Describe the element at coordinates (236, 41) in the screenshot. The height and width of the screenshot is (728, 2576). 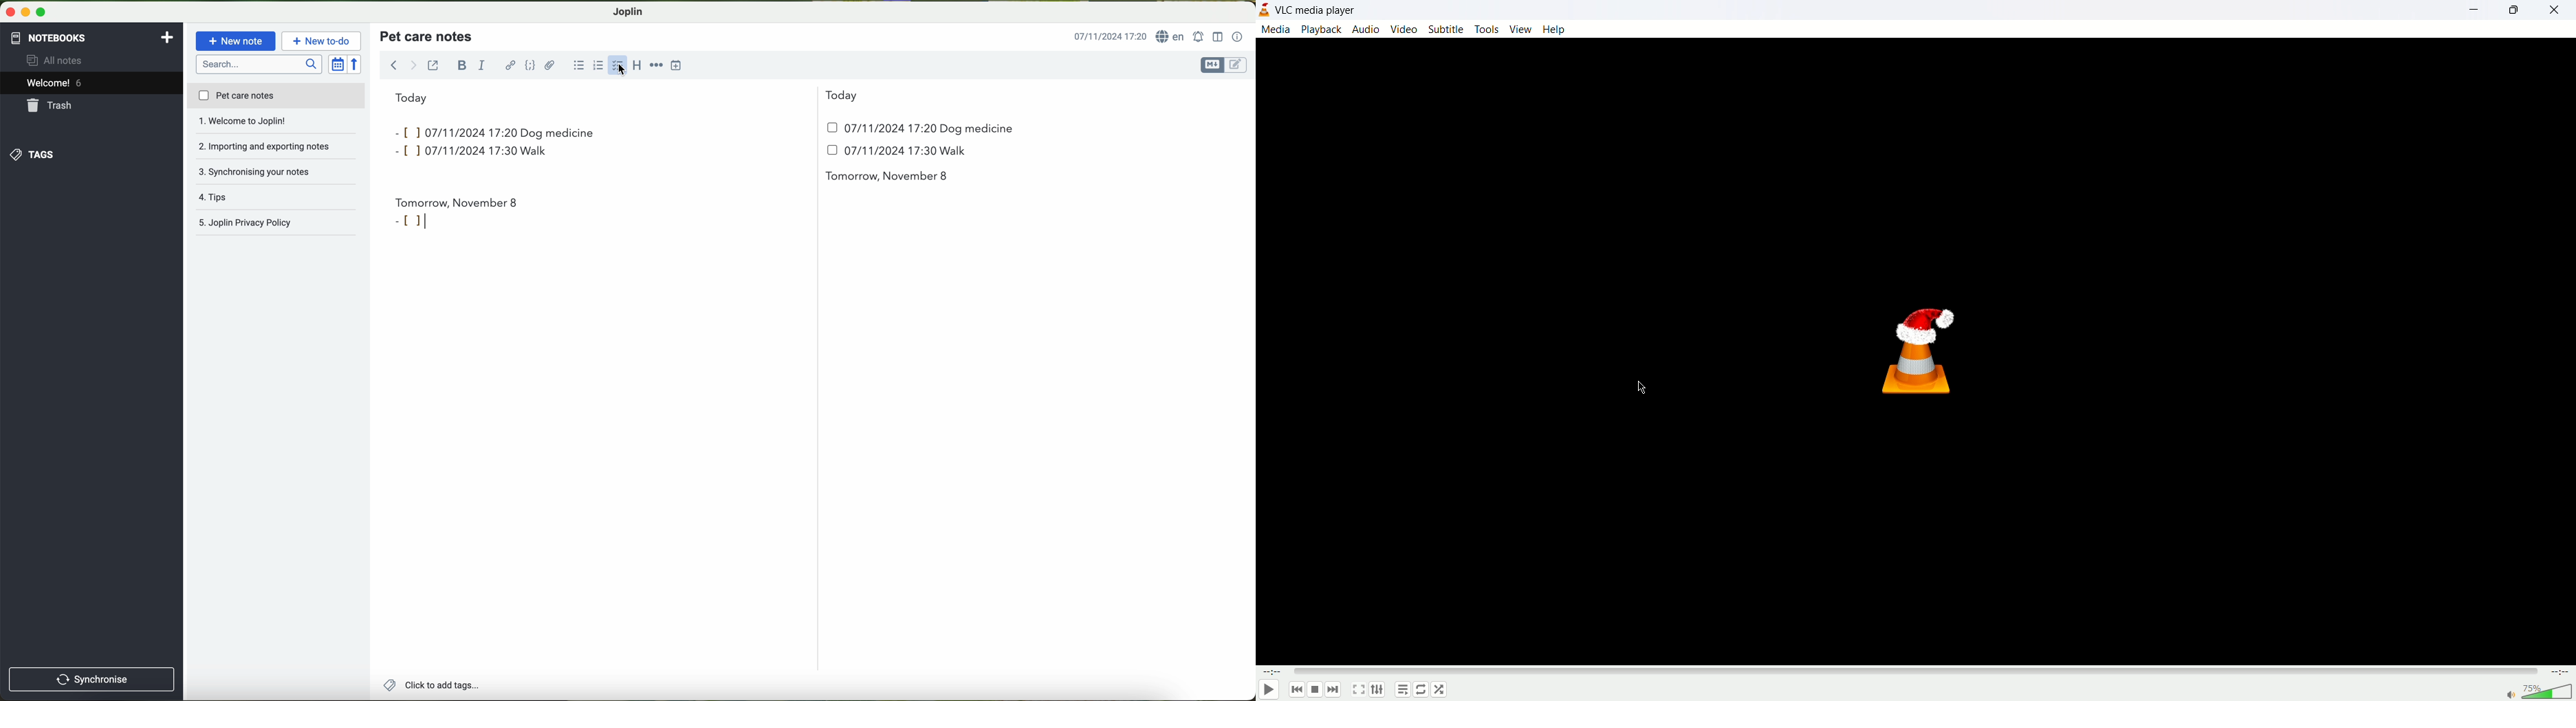
I see `new note button` at that location.